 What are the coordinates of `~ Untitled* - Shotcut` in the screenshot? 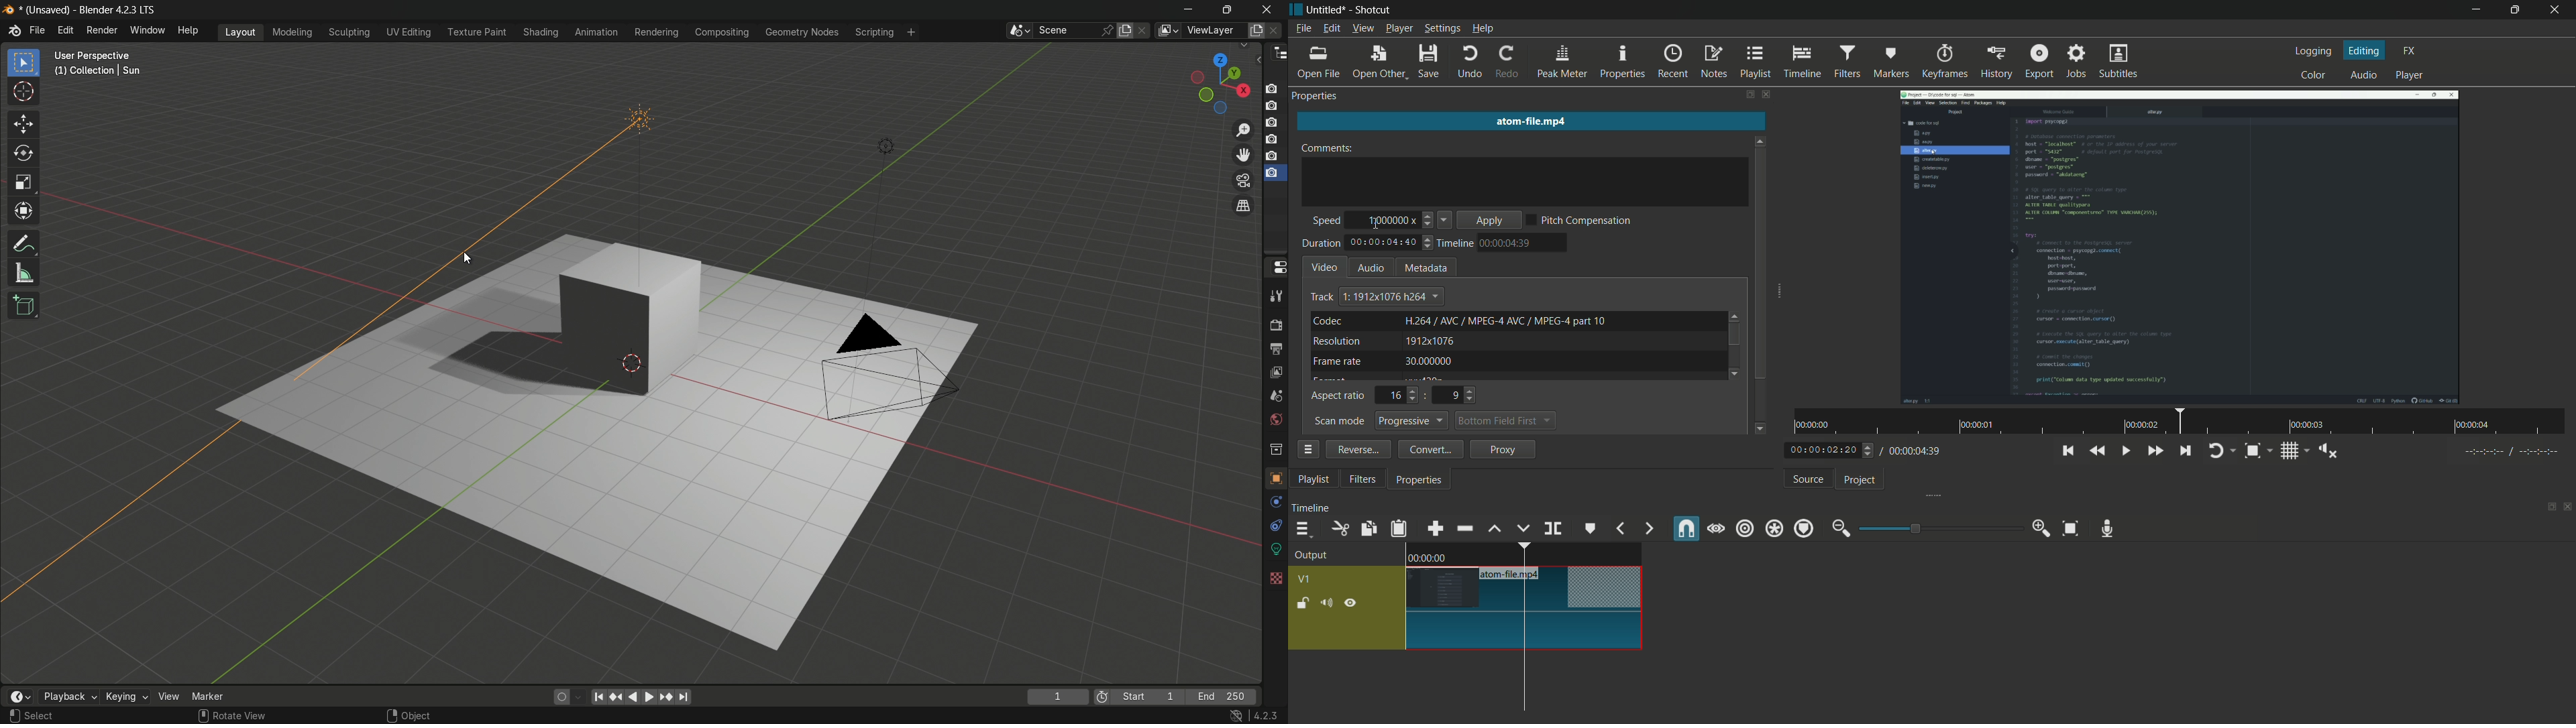 It's located at (1346, 10).